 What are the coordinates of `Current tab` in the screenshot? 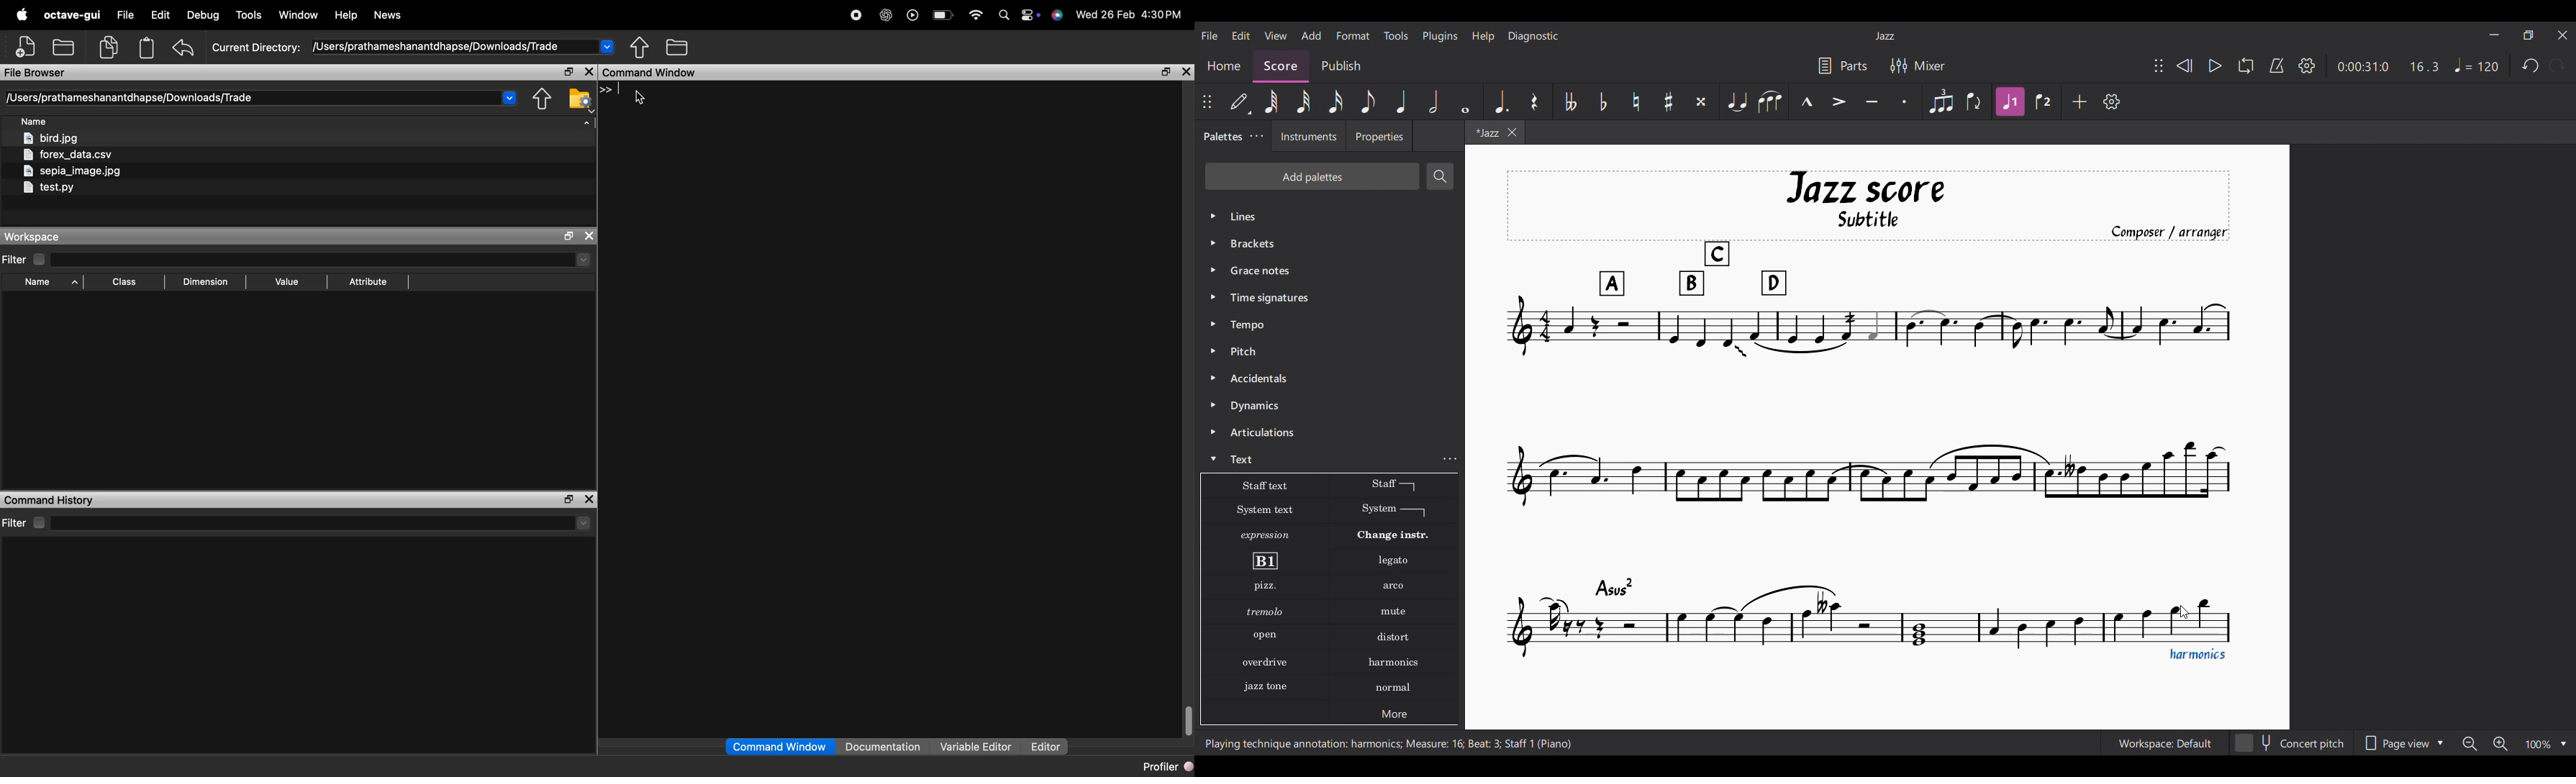 It's located at (1482, 134).